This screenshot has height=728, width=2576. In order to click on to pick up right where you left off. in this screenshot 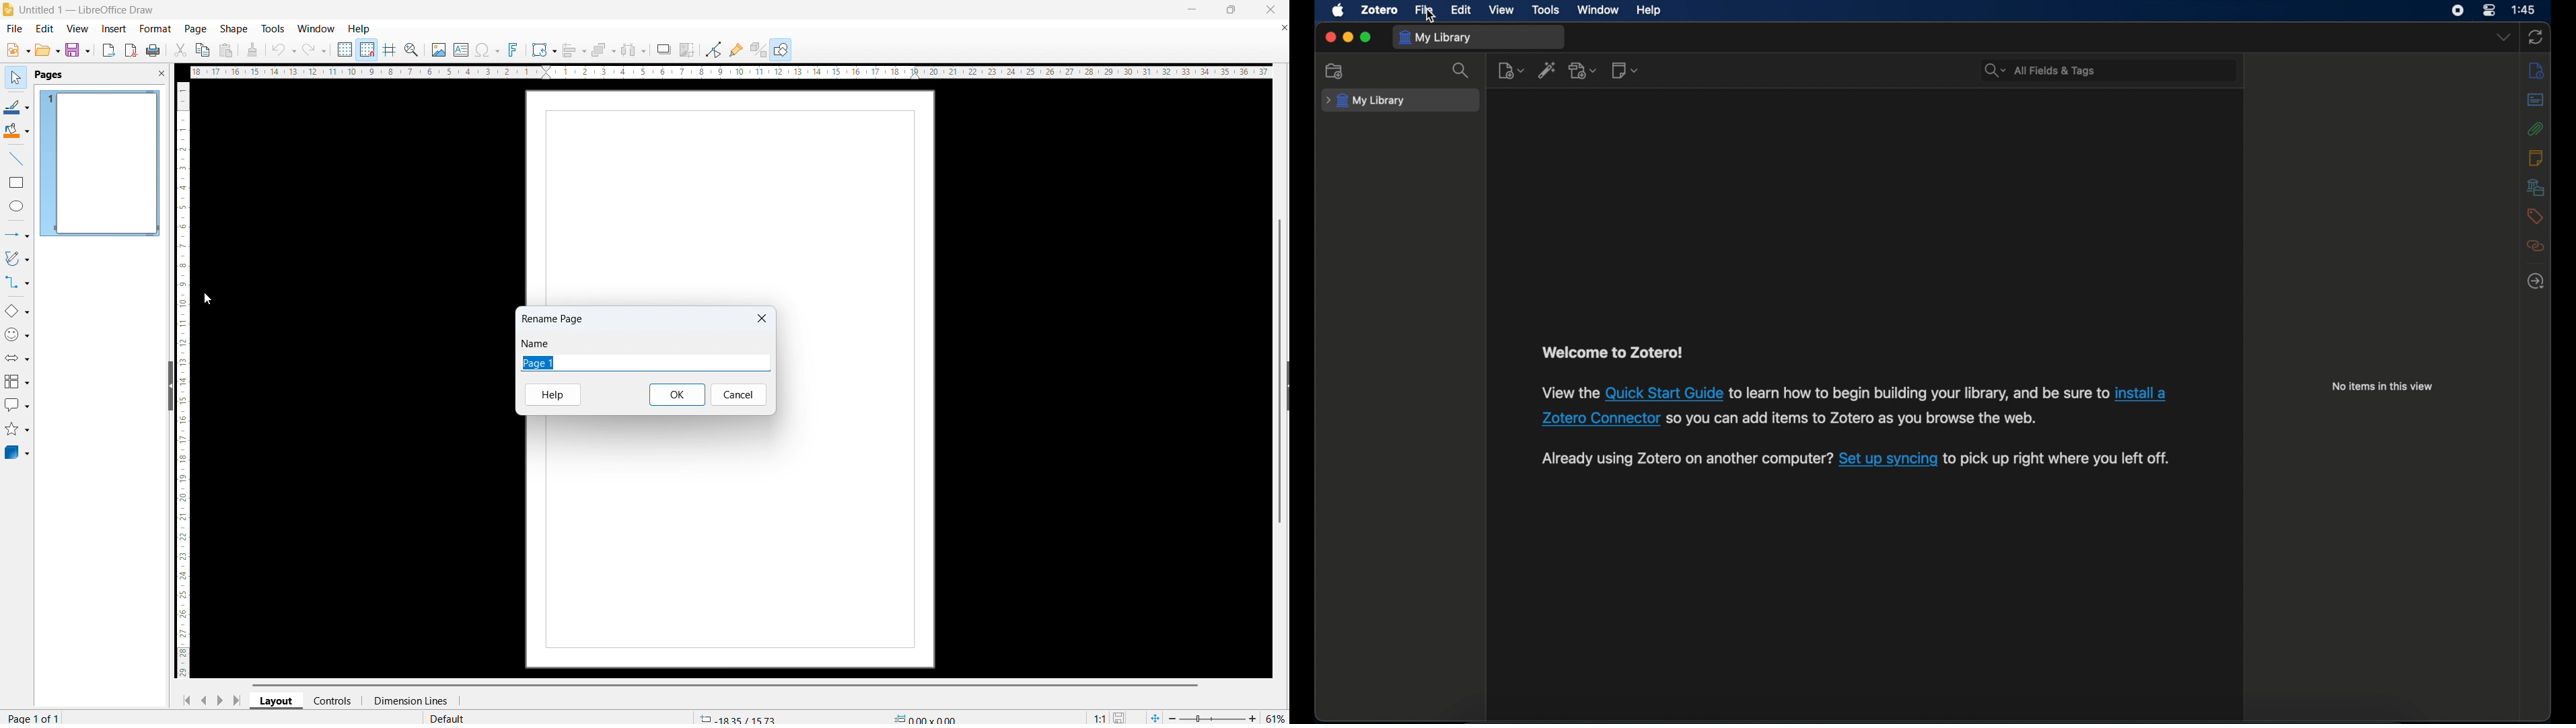, I will do `click(2060, 458)`.